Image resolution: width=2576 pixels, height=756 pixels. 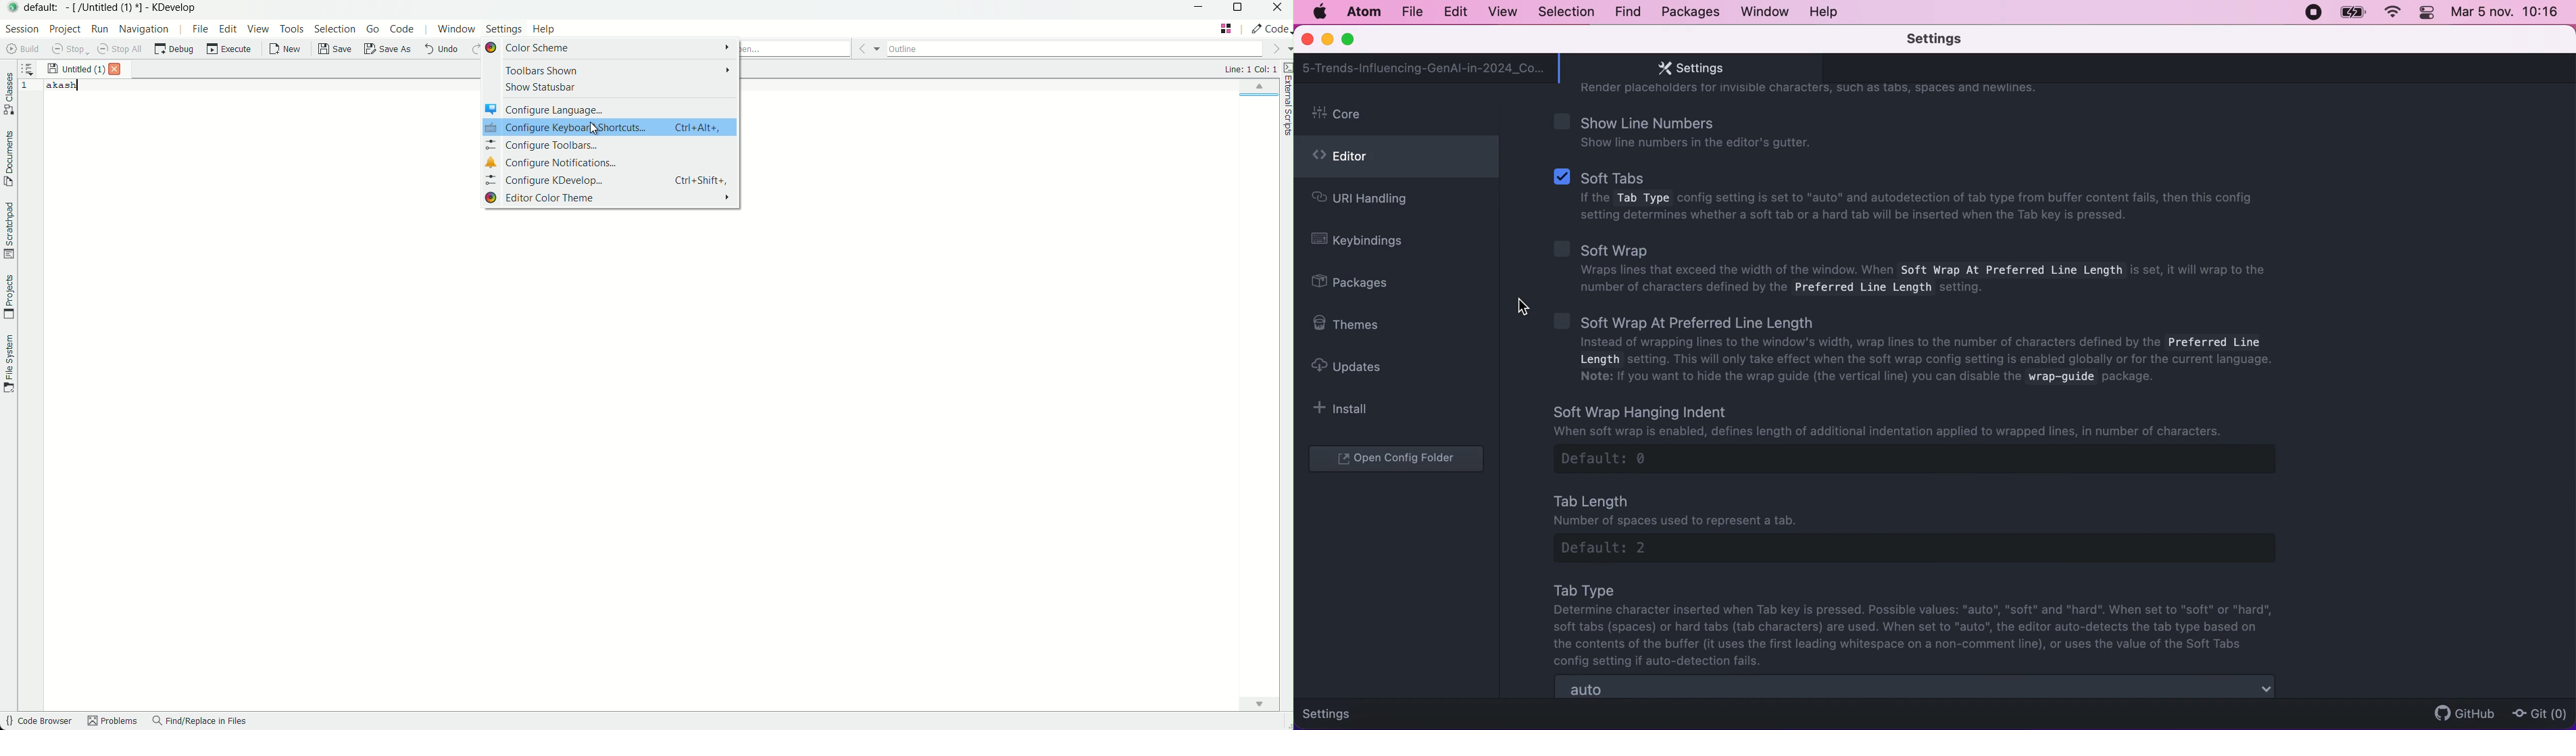 I want to click on editor, so click(x=1396, y=159).